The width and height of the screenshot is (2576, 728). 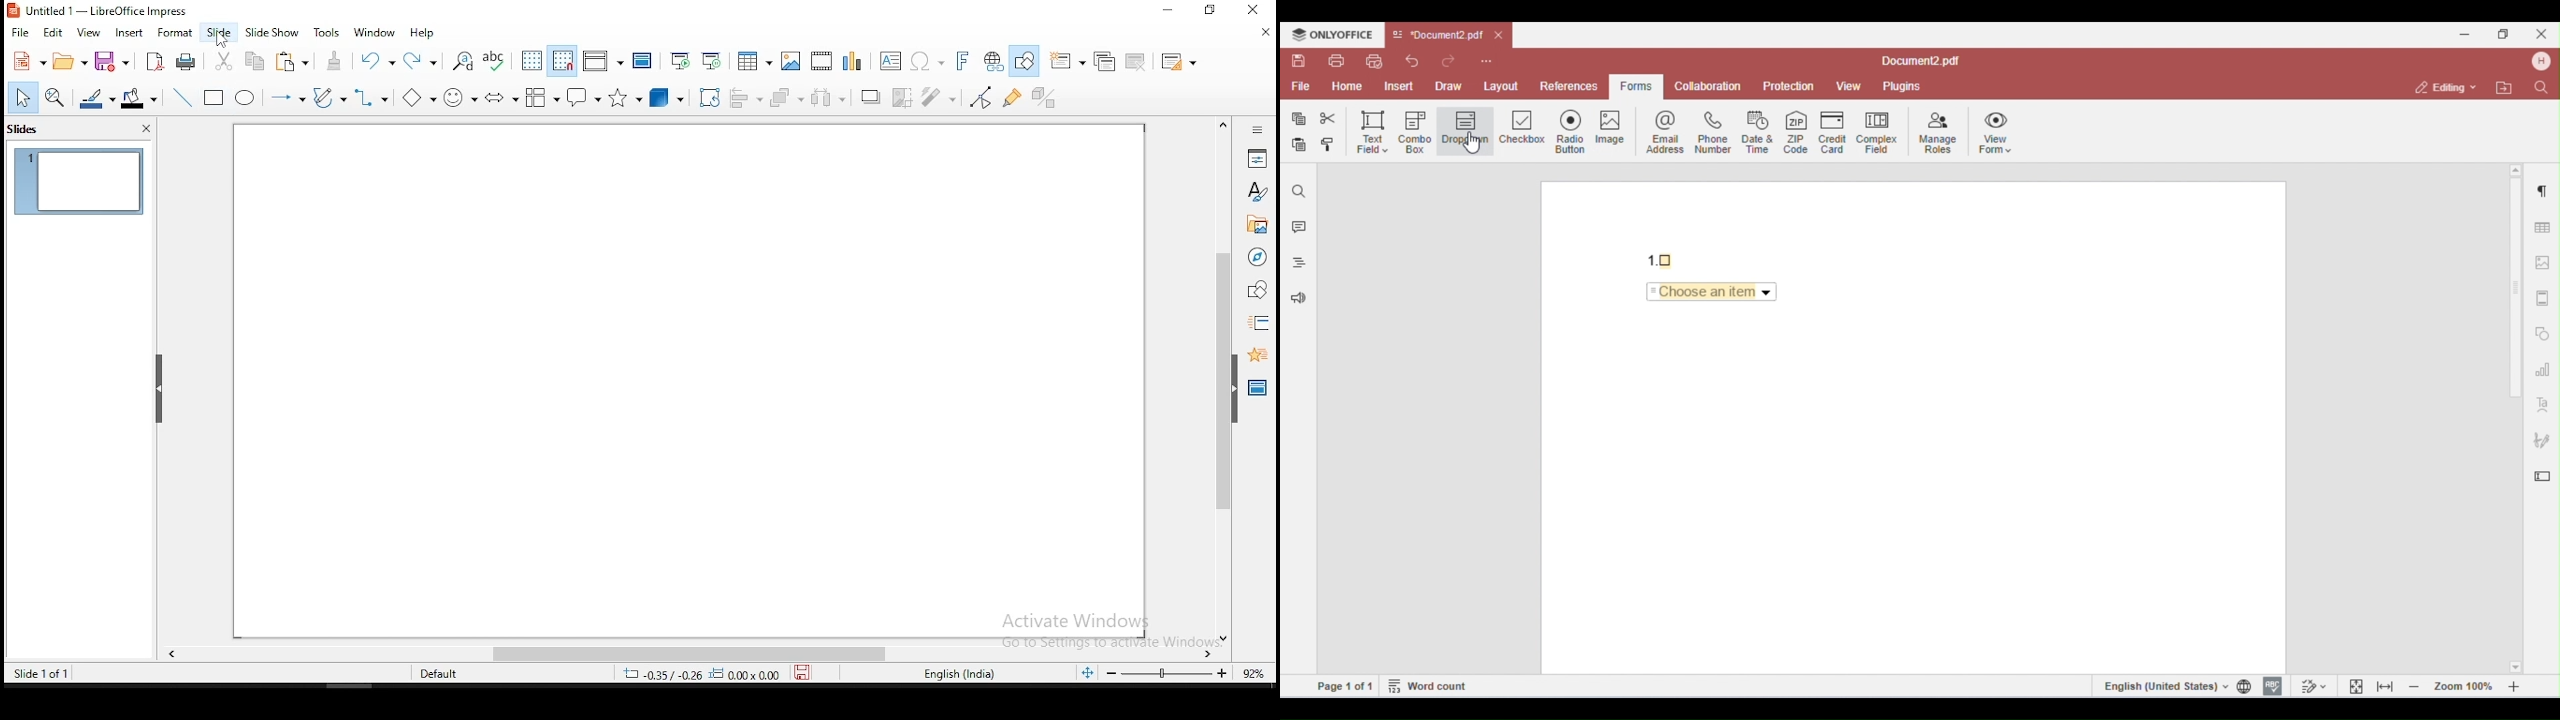 I want to click on fontwork text, so click(x=961, y=60).